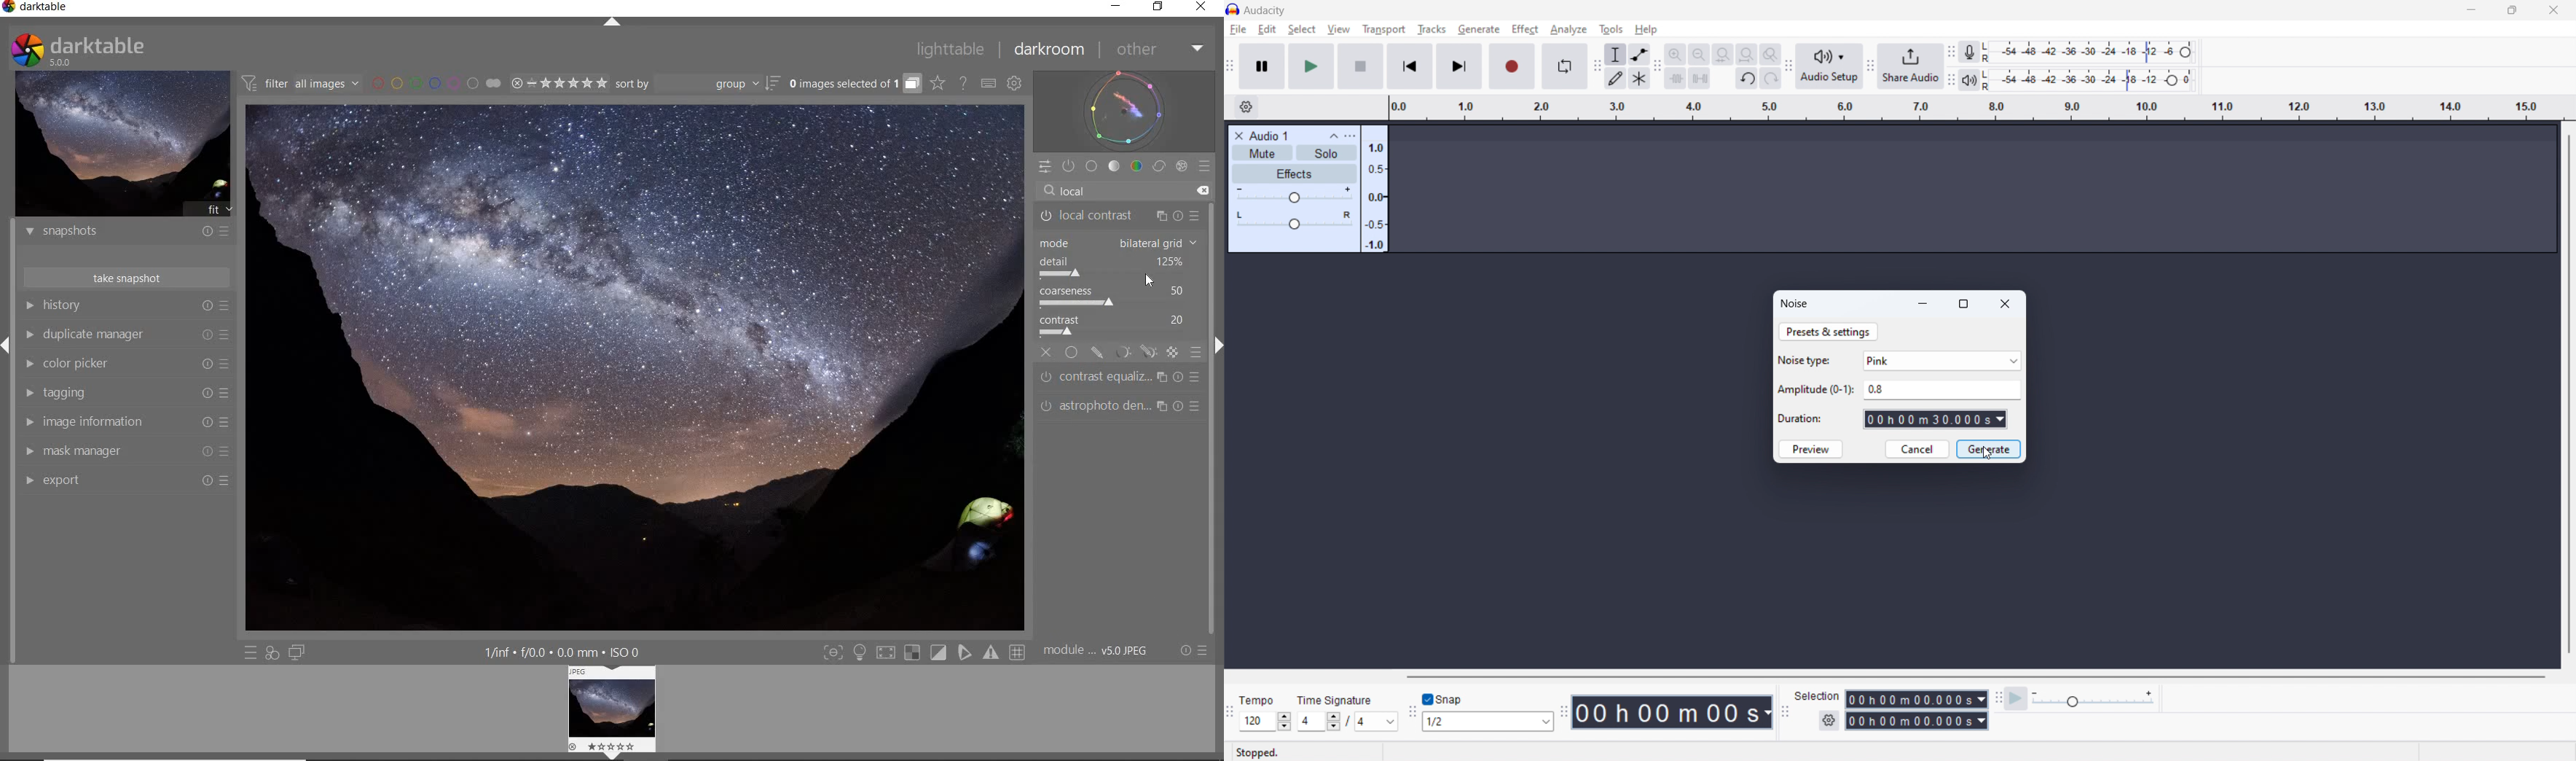 The image size is (2576, 784). What do you see at coordinates (227, 365) in the screenshot?
I see `Presets and preferences` at bounding box center [227, 365].